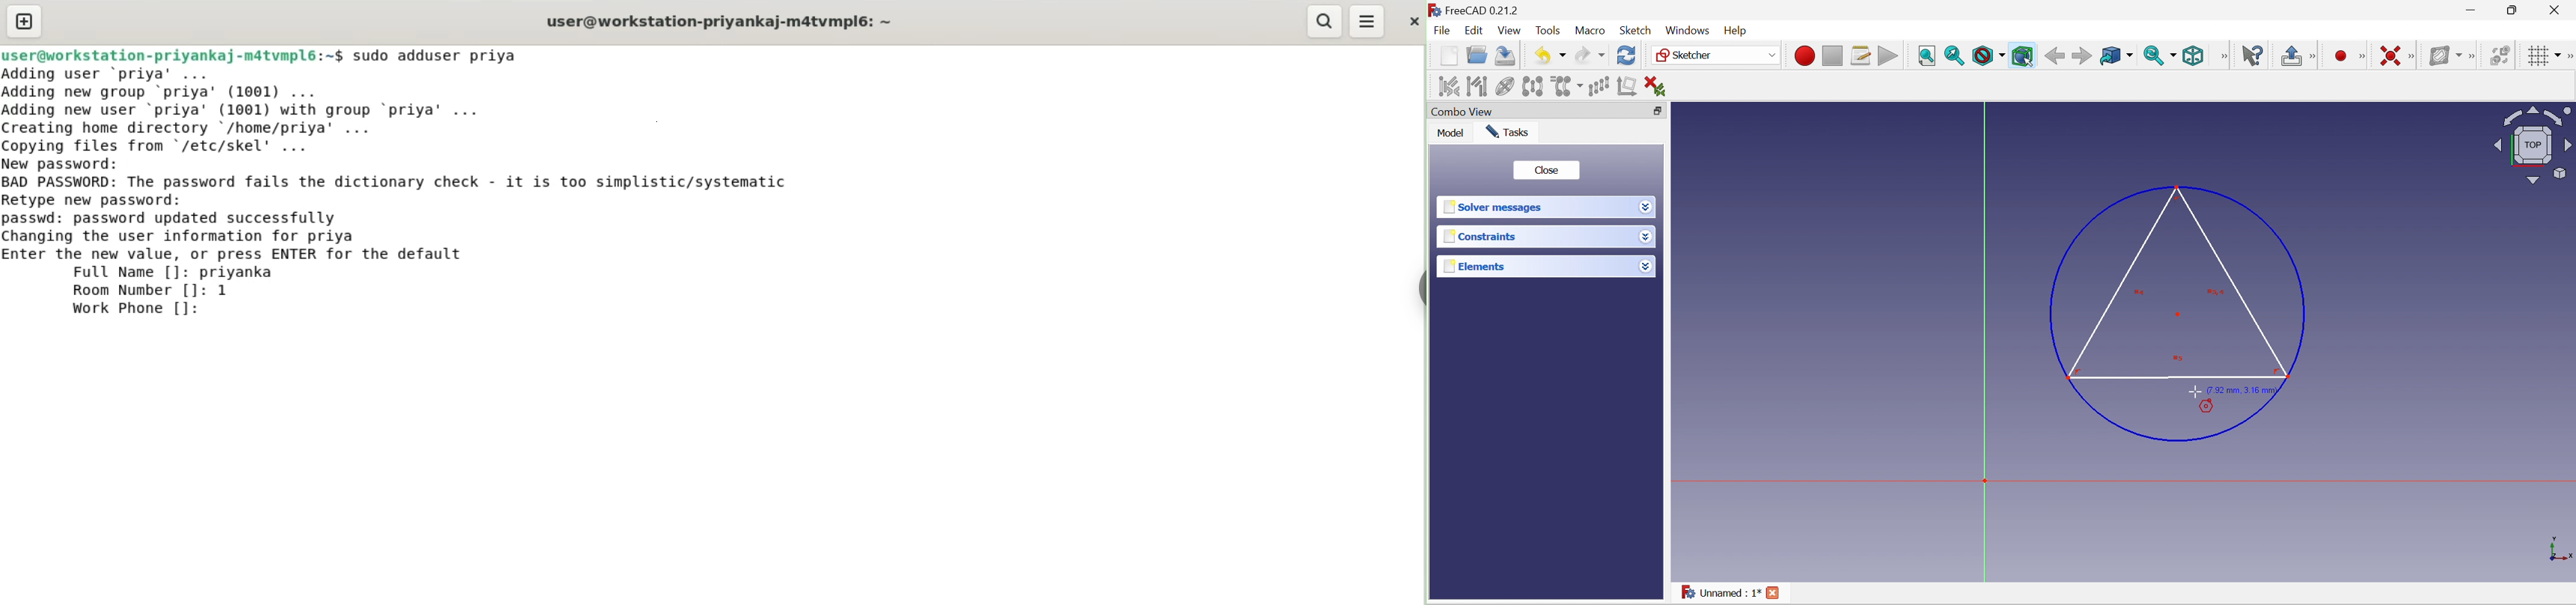  Describe the element at coordinates (437, 55) in the screenshot. I see `sudo adduser priya` at that location.